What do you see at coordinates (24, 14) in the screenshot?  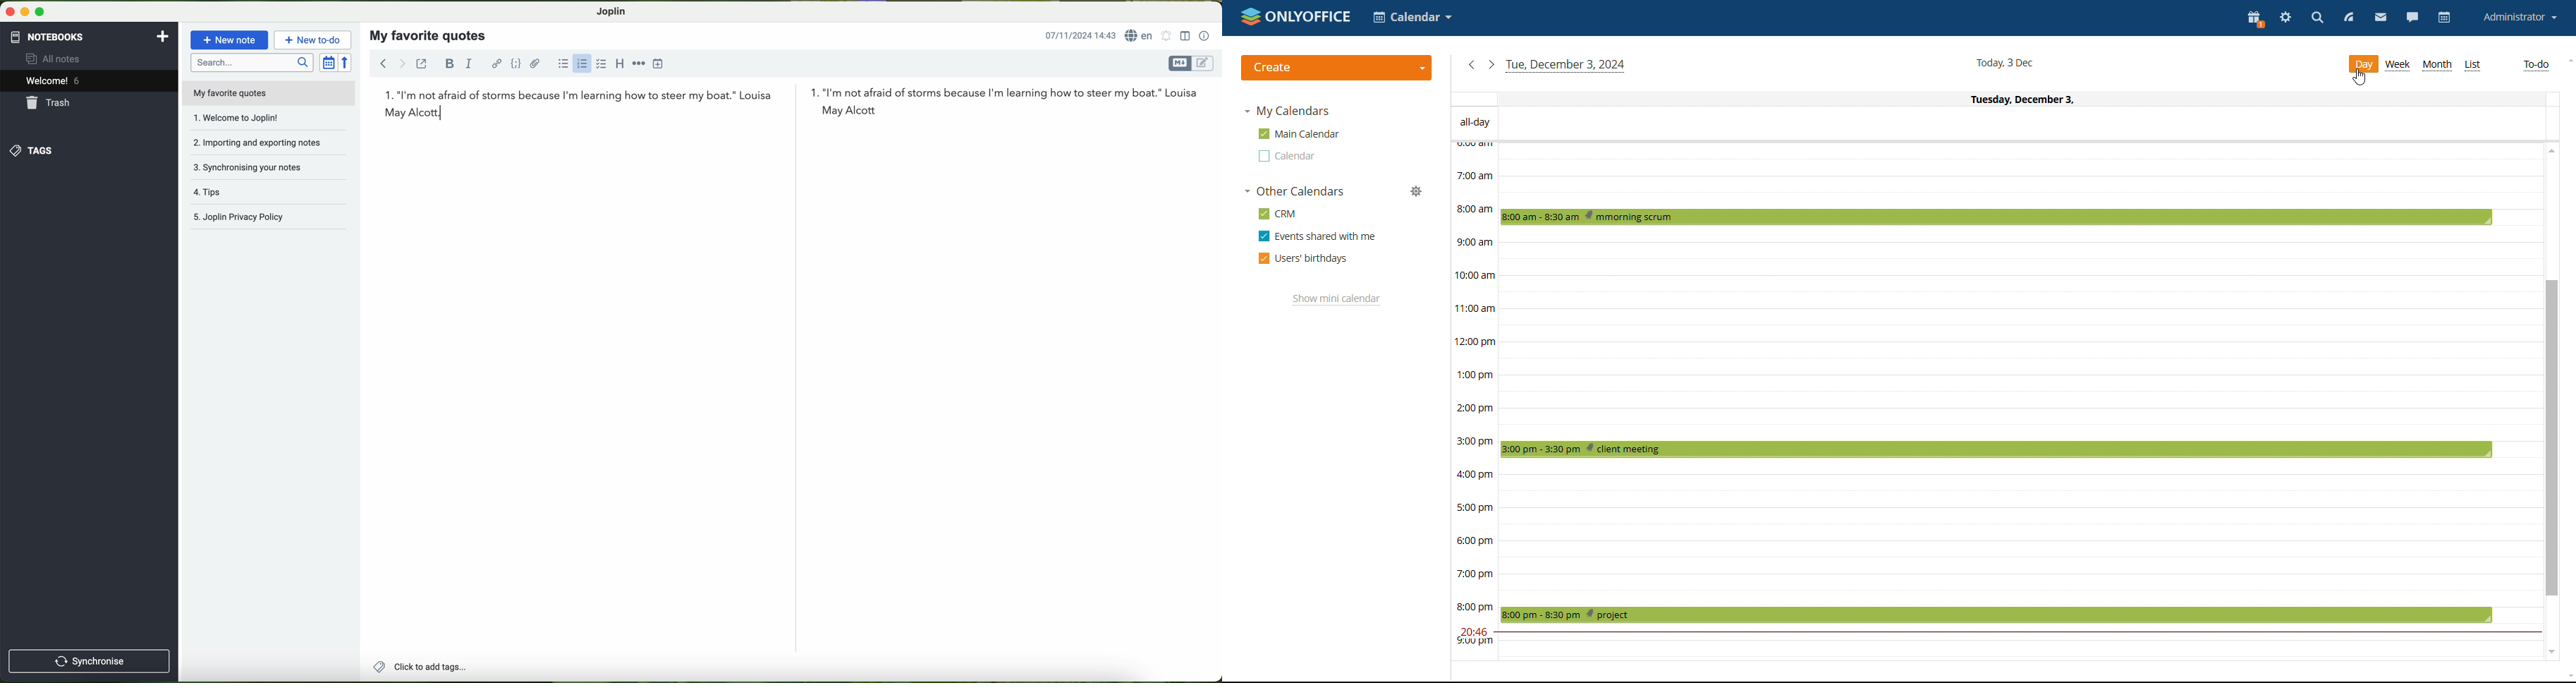 I see `minimize` at bounding box center [24, 14].